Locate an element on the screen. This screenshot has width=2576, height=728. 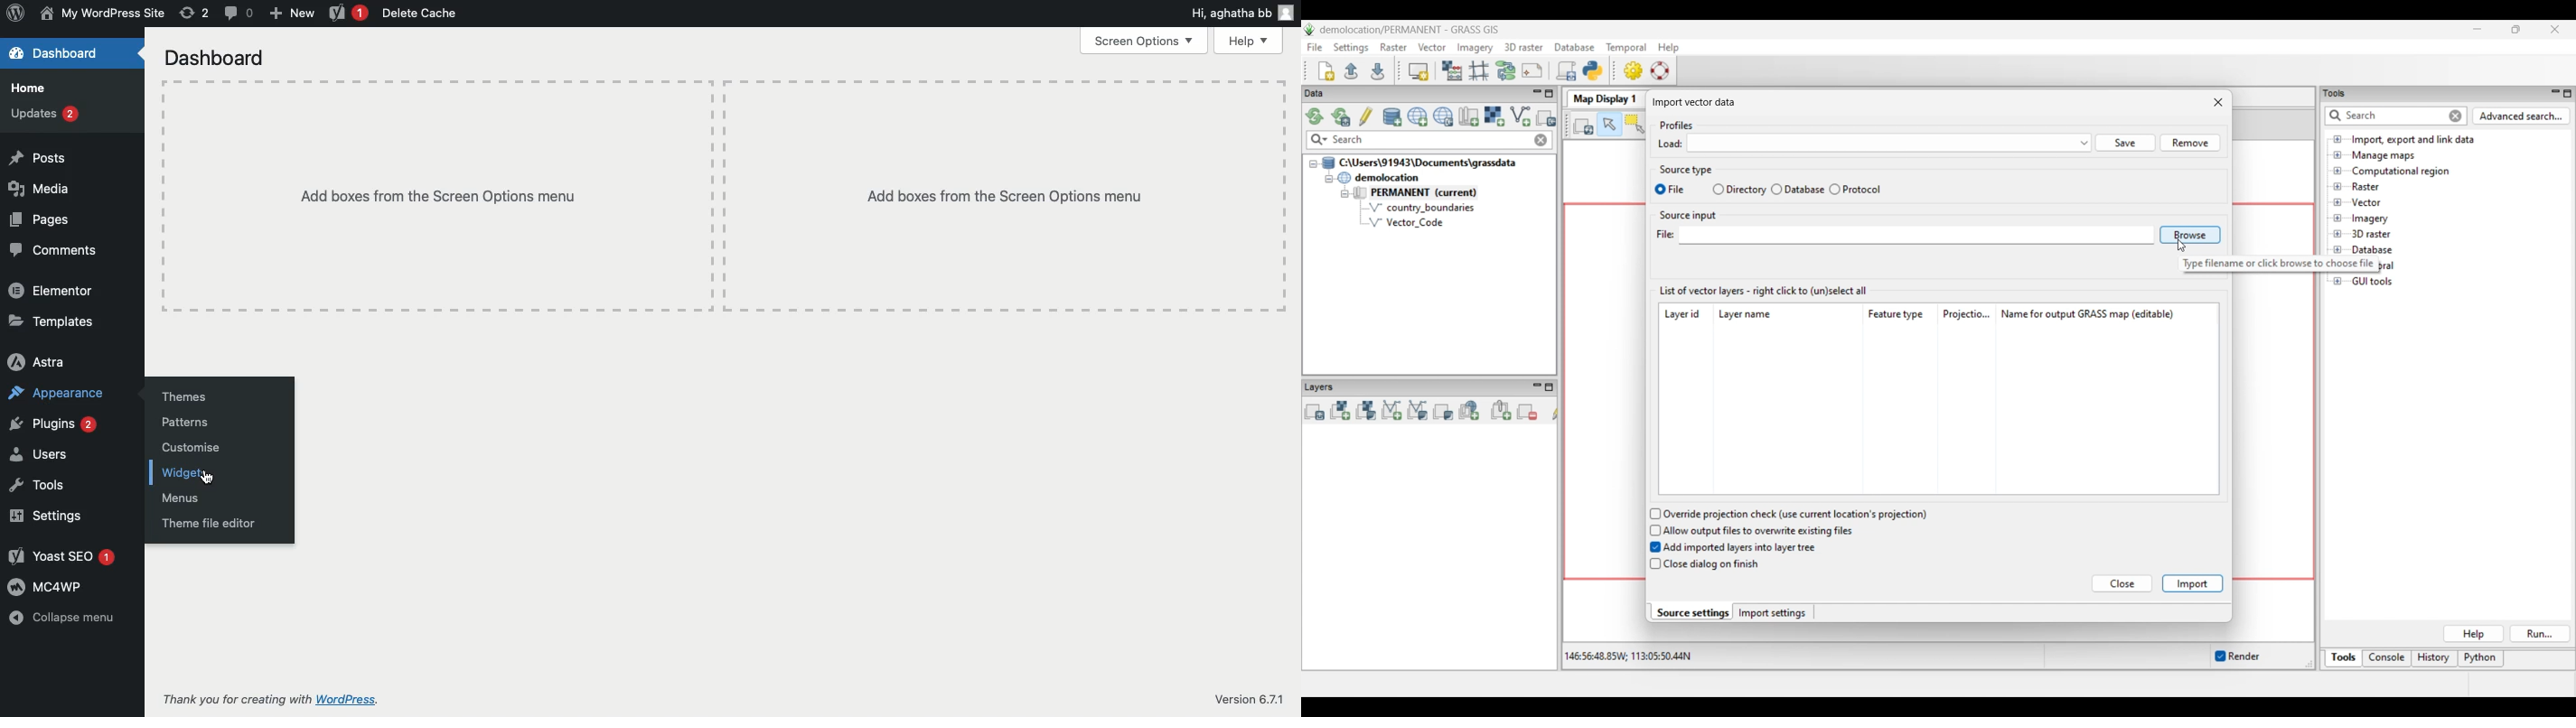
Home is located at coordinates (33, 90).